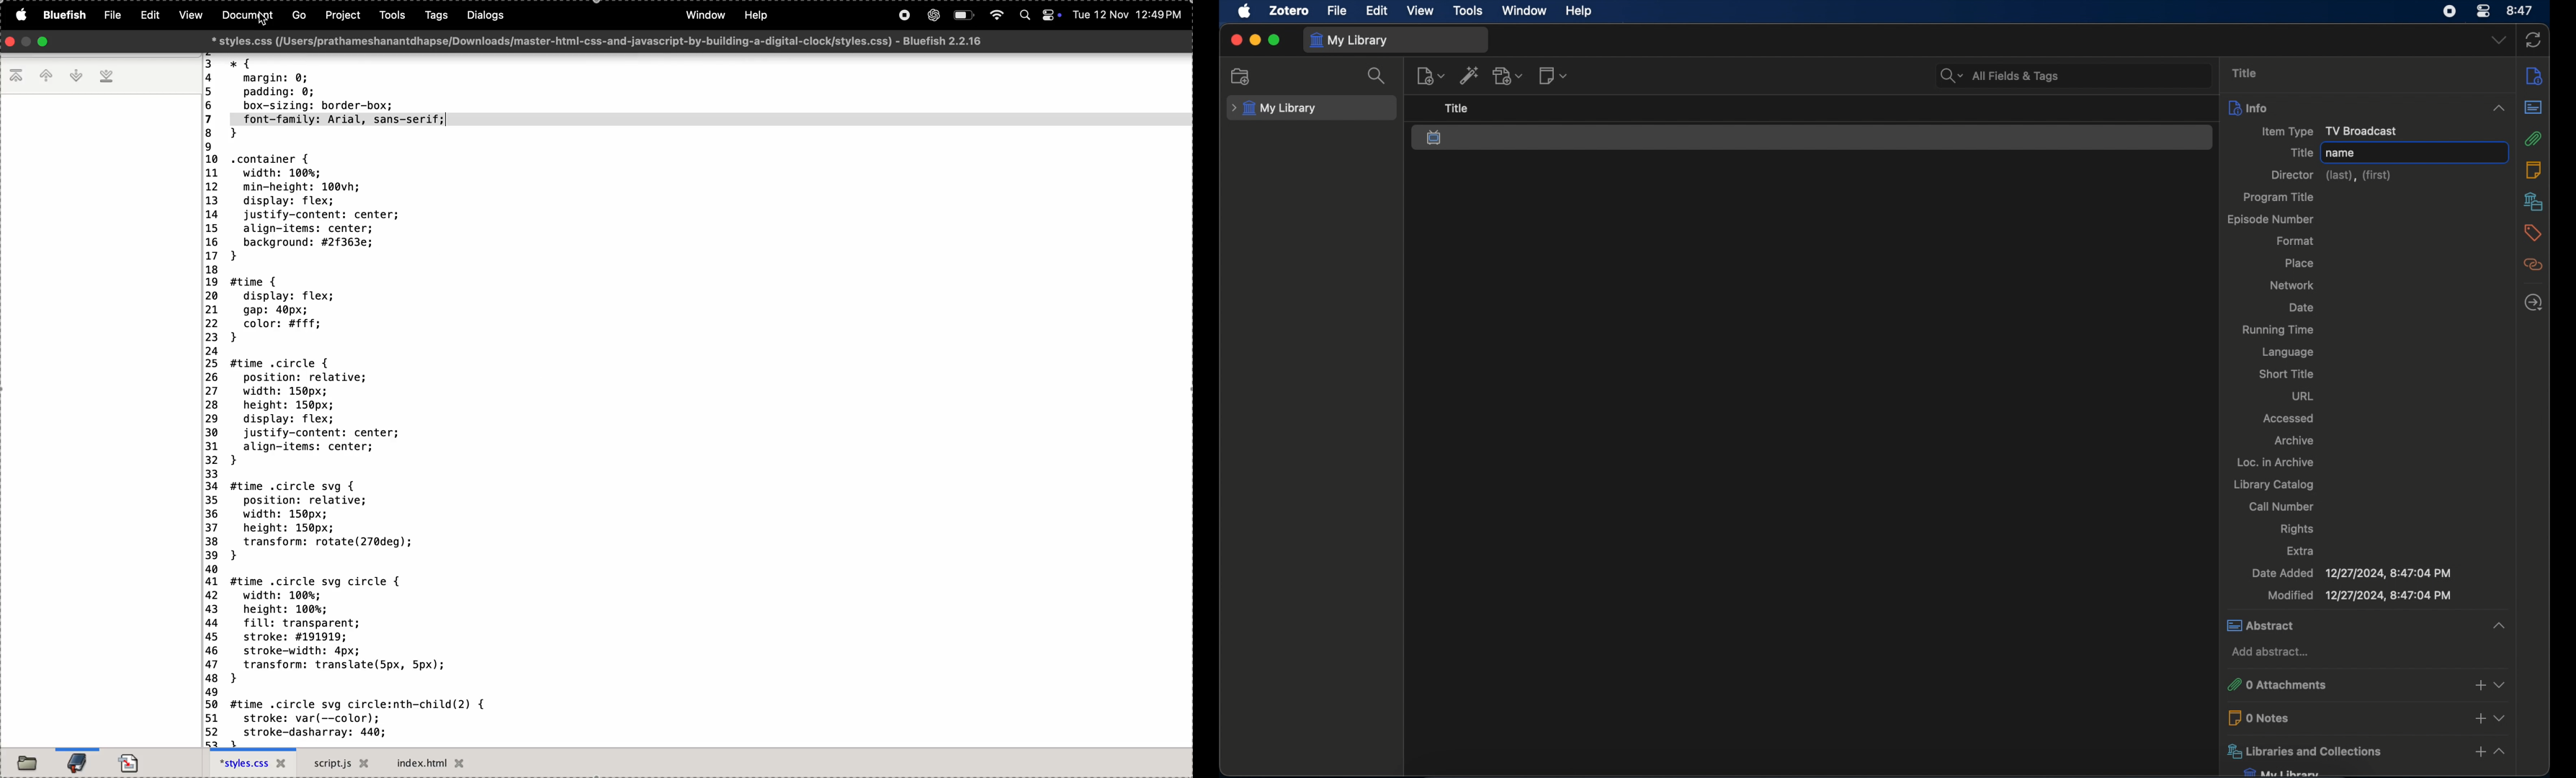 The width and height of the screenshot is (2576, 784). Describe the element at coordinates (2351, 626) in the screenshot. I see `abstract` at that location.